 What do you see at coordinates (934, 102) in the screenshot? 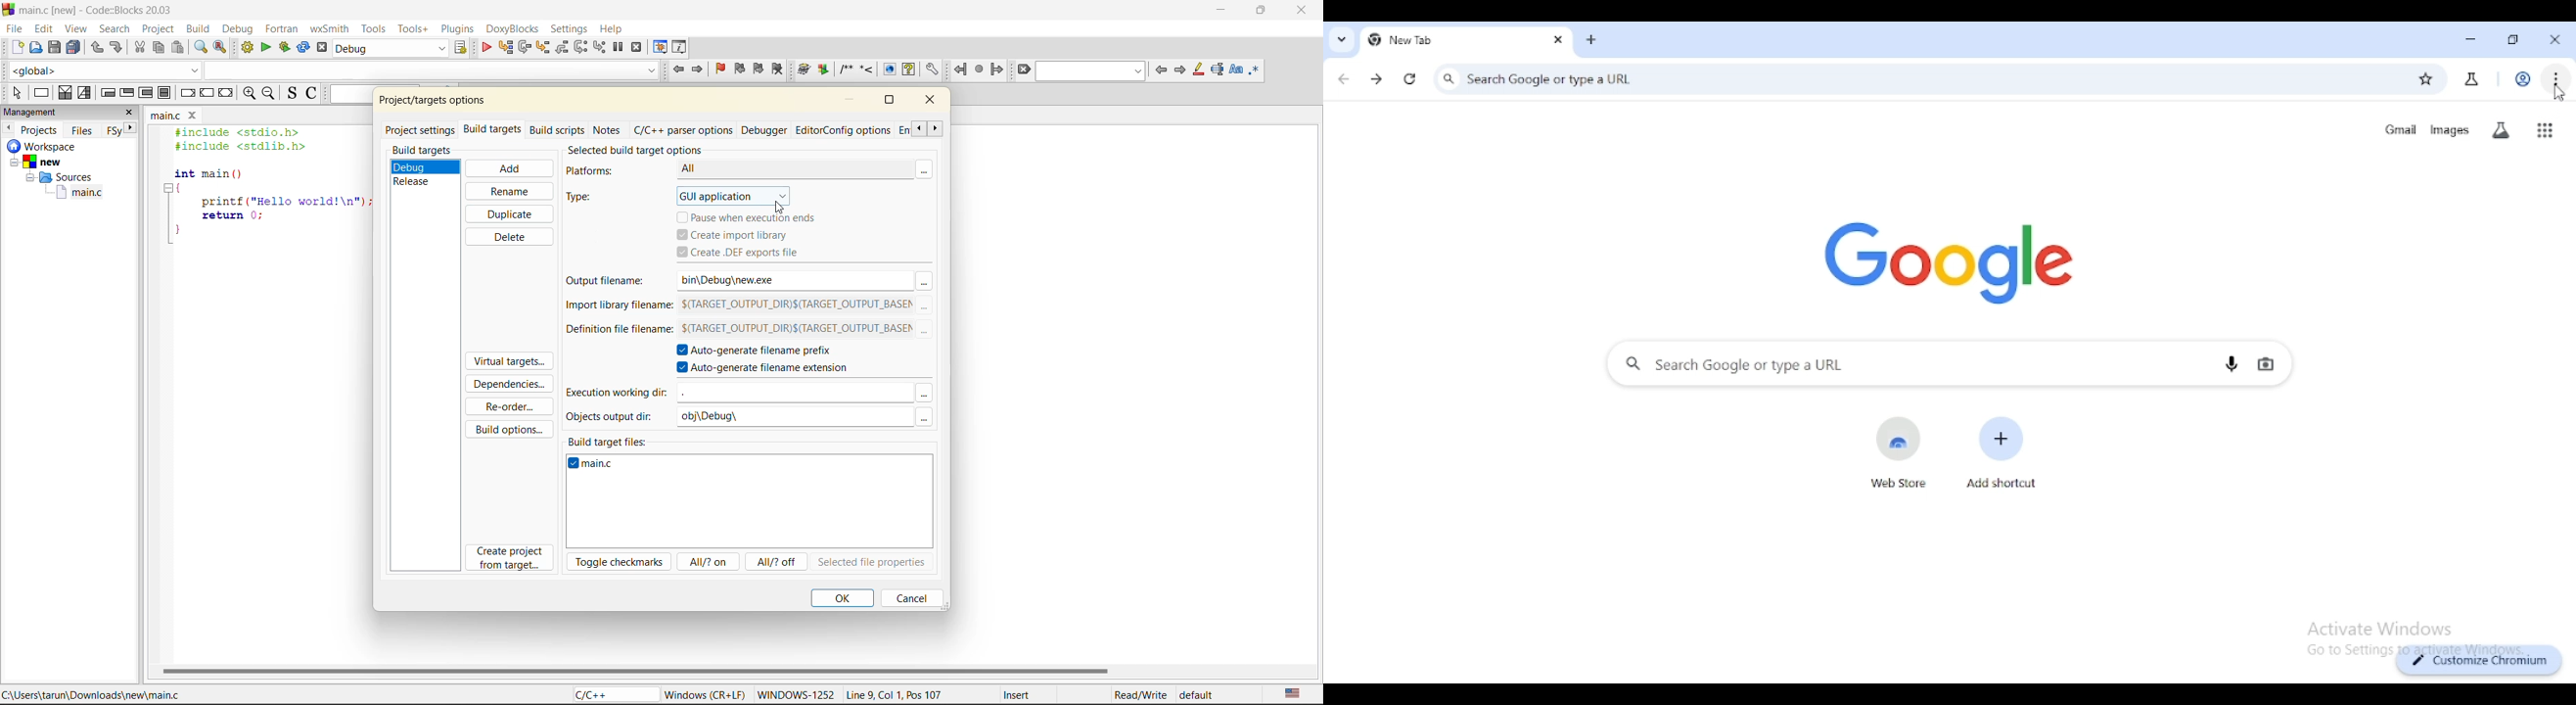
I see `close` at bounding box center [934, 102].